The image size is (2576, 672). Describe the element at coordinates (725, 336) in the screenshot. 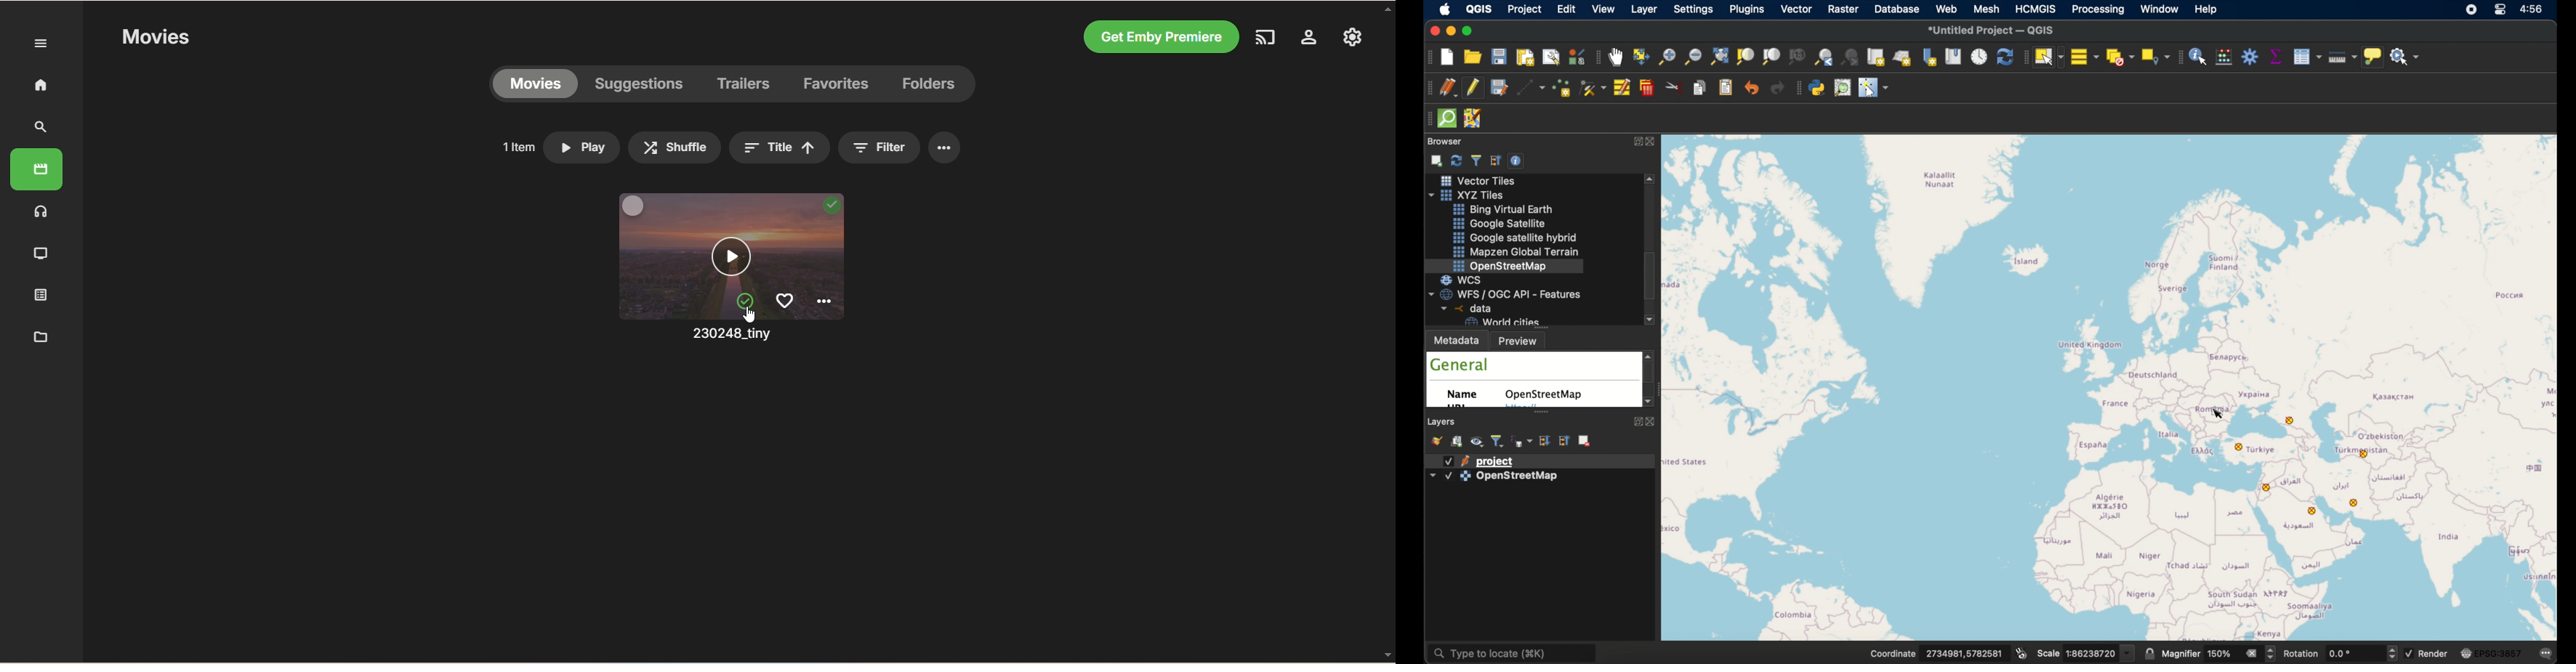

I see `230248_tiny` at that location.